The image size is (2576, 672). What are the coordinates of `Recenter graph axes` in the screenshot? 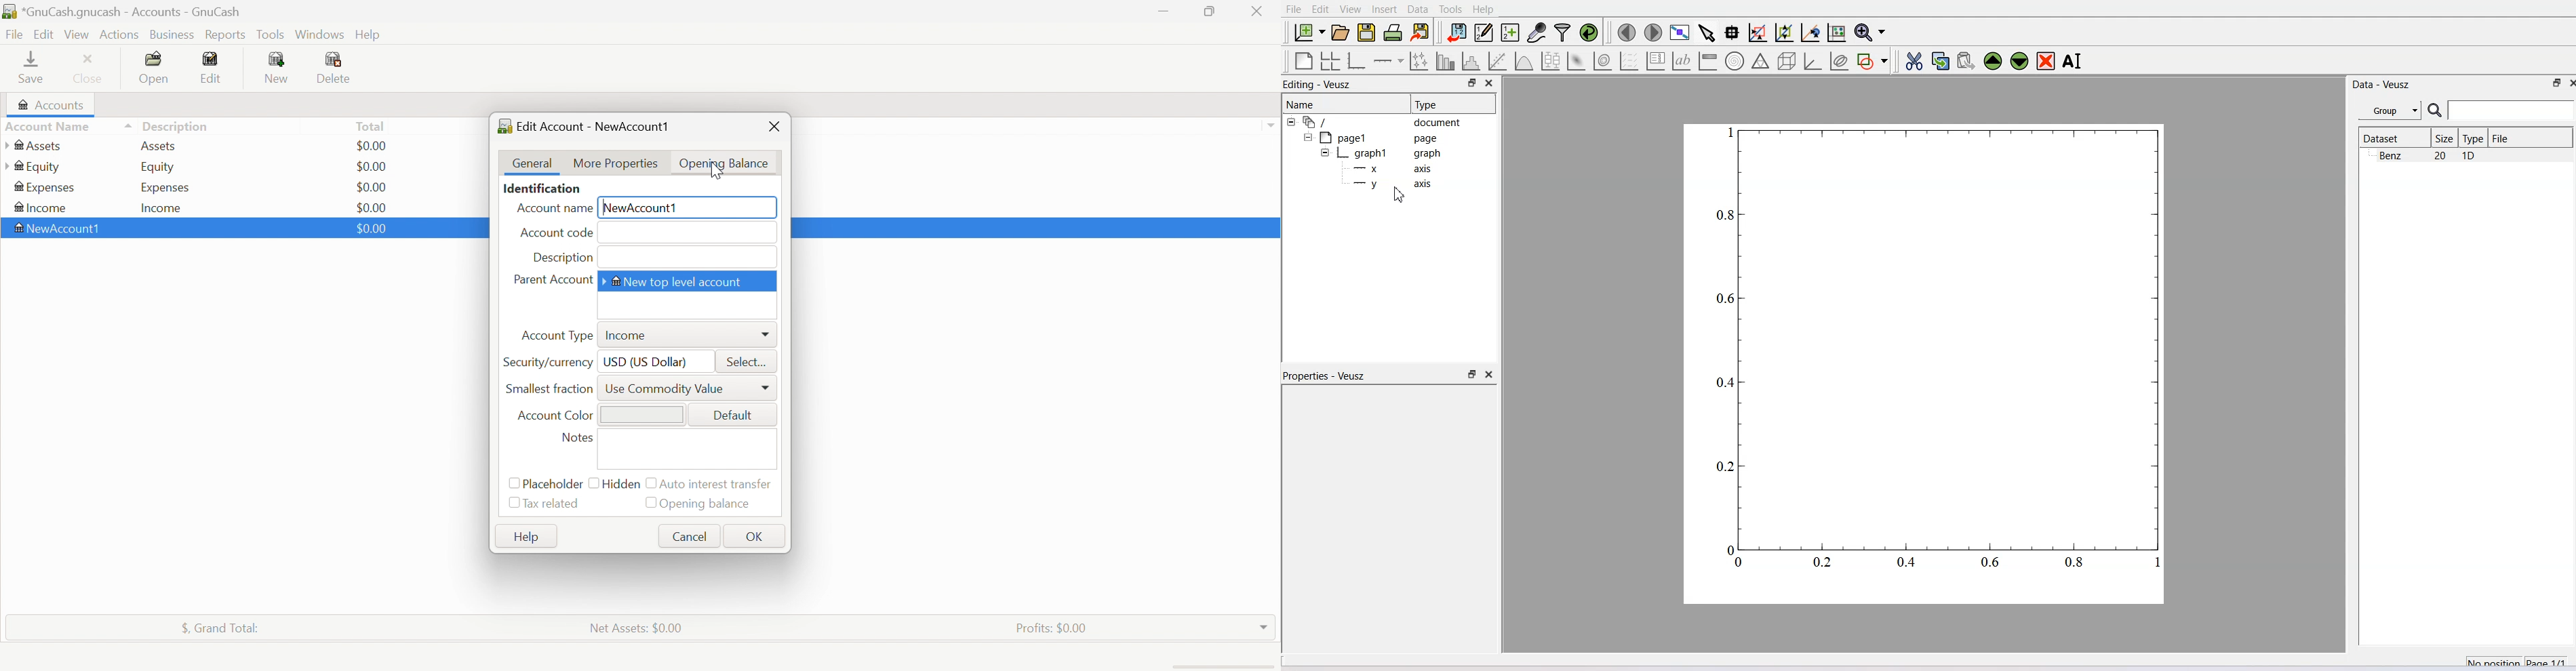 It's located at (1810, 32).